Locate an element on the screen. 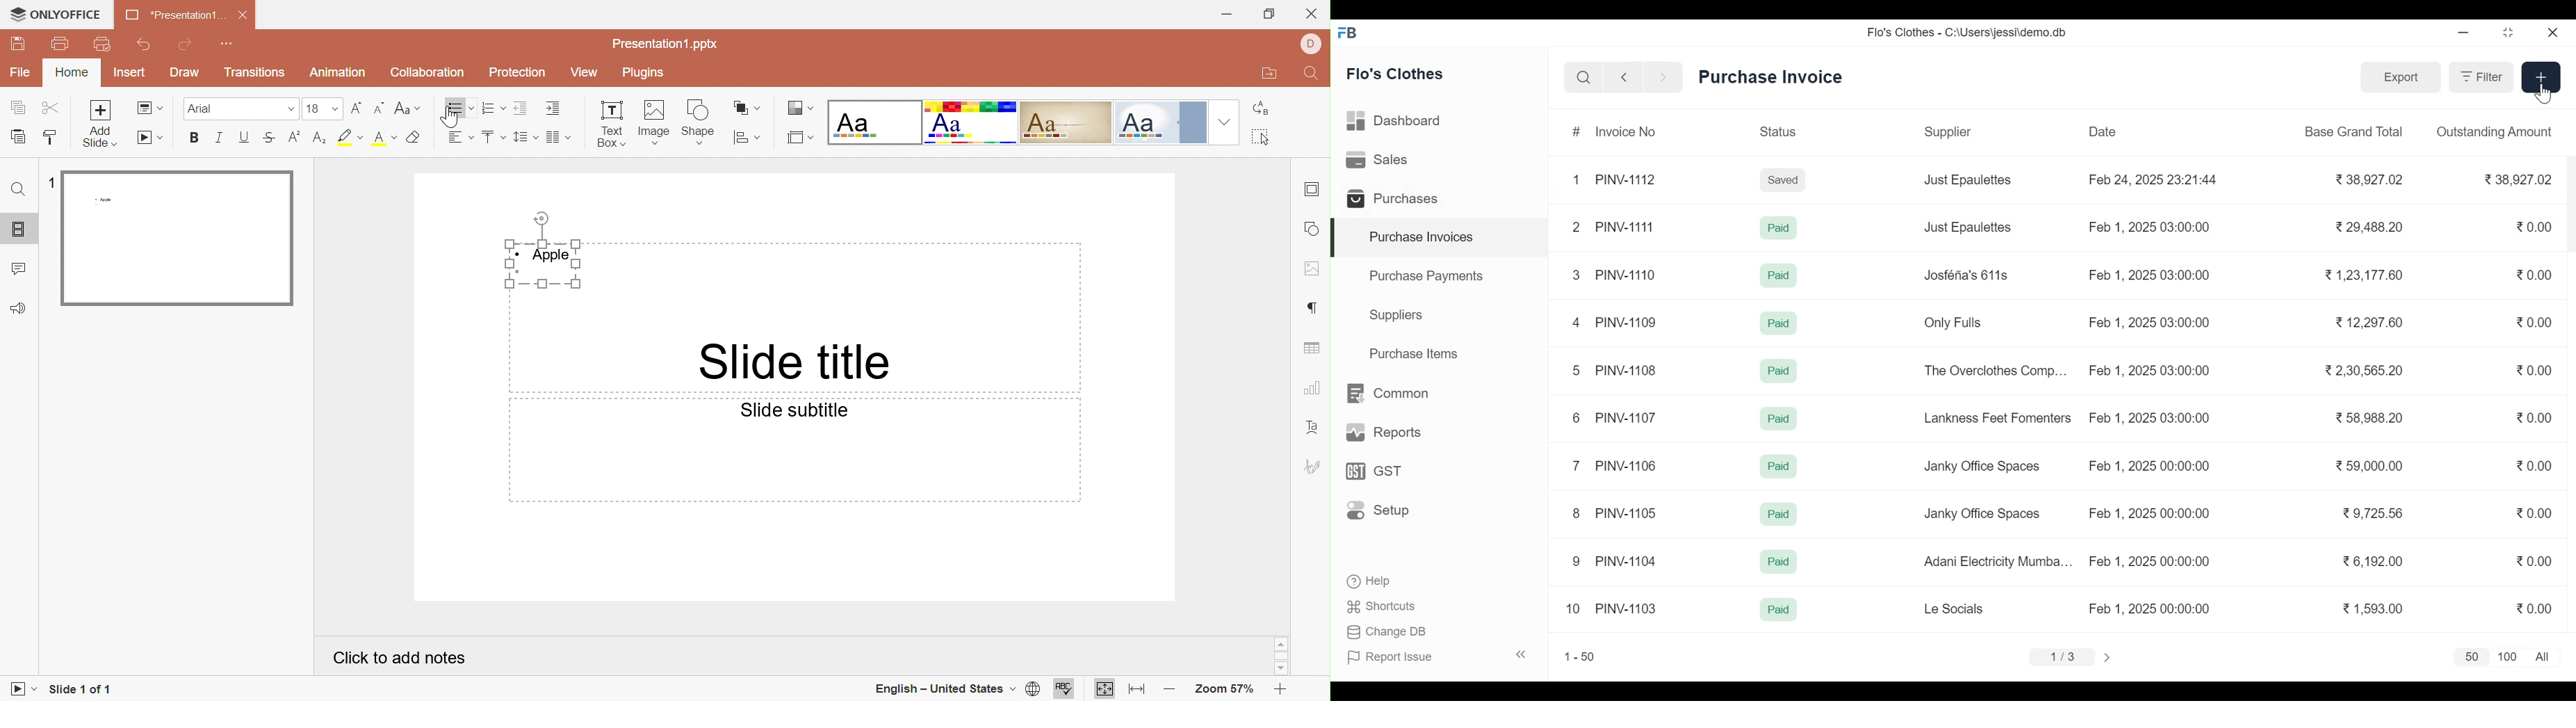 The image size is (2576, 728). Adani Electricity Mumba...  is located at coordinates (2000, 562).